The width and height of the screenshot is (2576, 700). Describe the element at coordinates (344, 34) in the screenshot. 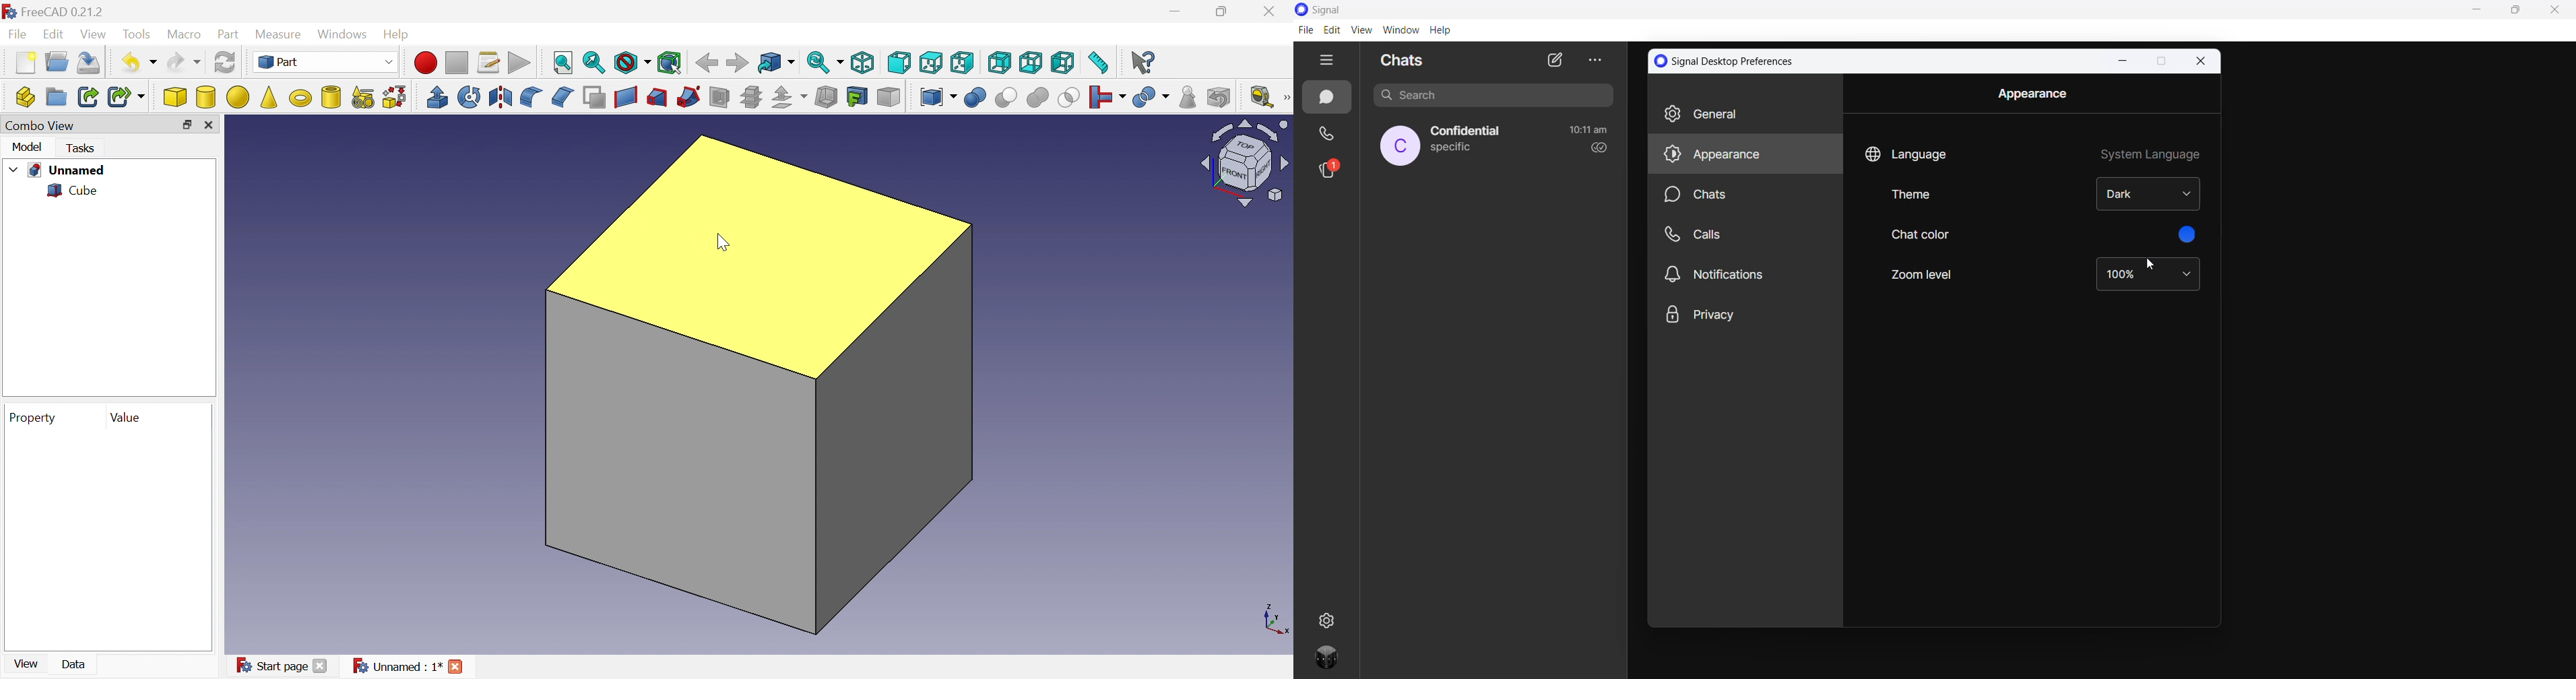

I see `Windows` at that location.